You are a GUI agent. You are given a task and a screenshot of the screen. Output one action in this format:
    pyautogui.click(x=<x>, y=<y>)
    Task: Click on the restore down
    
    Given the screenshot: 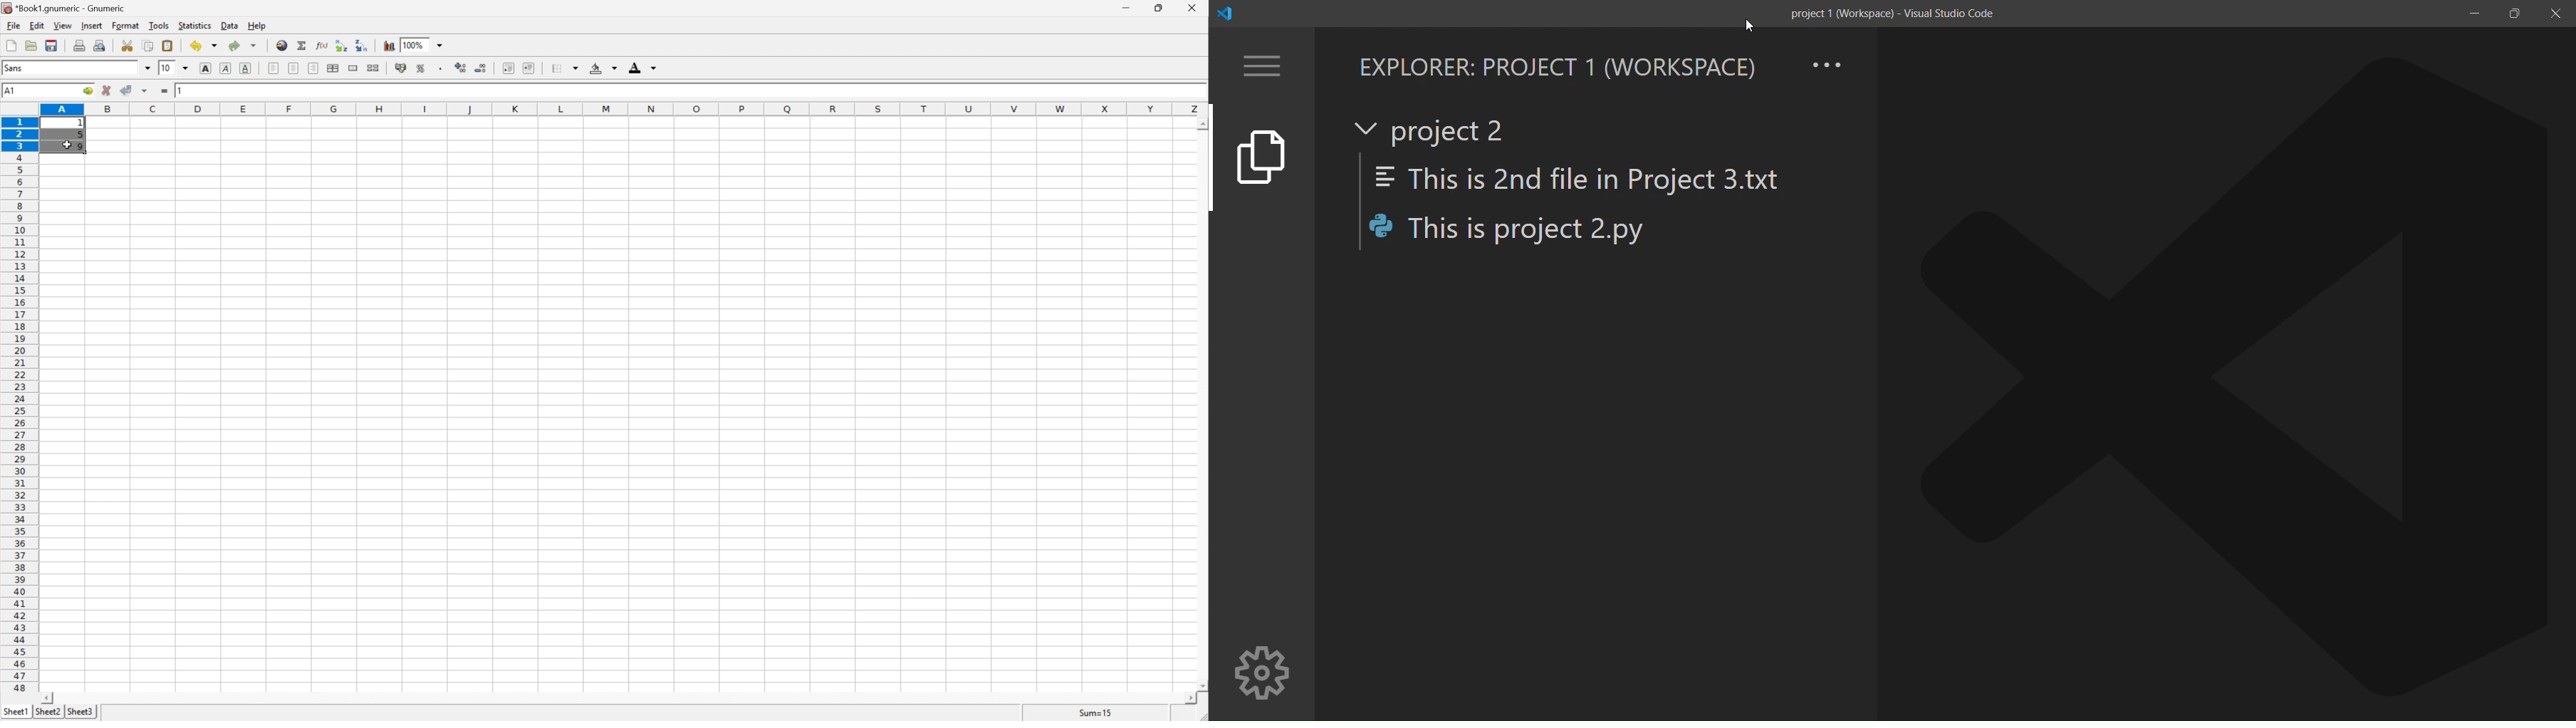 What is the action you would take?
    pyautogui.click(x=1160, y=8)
    